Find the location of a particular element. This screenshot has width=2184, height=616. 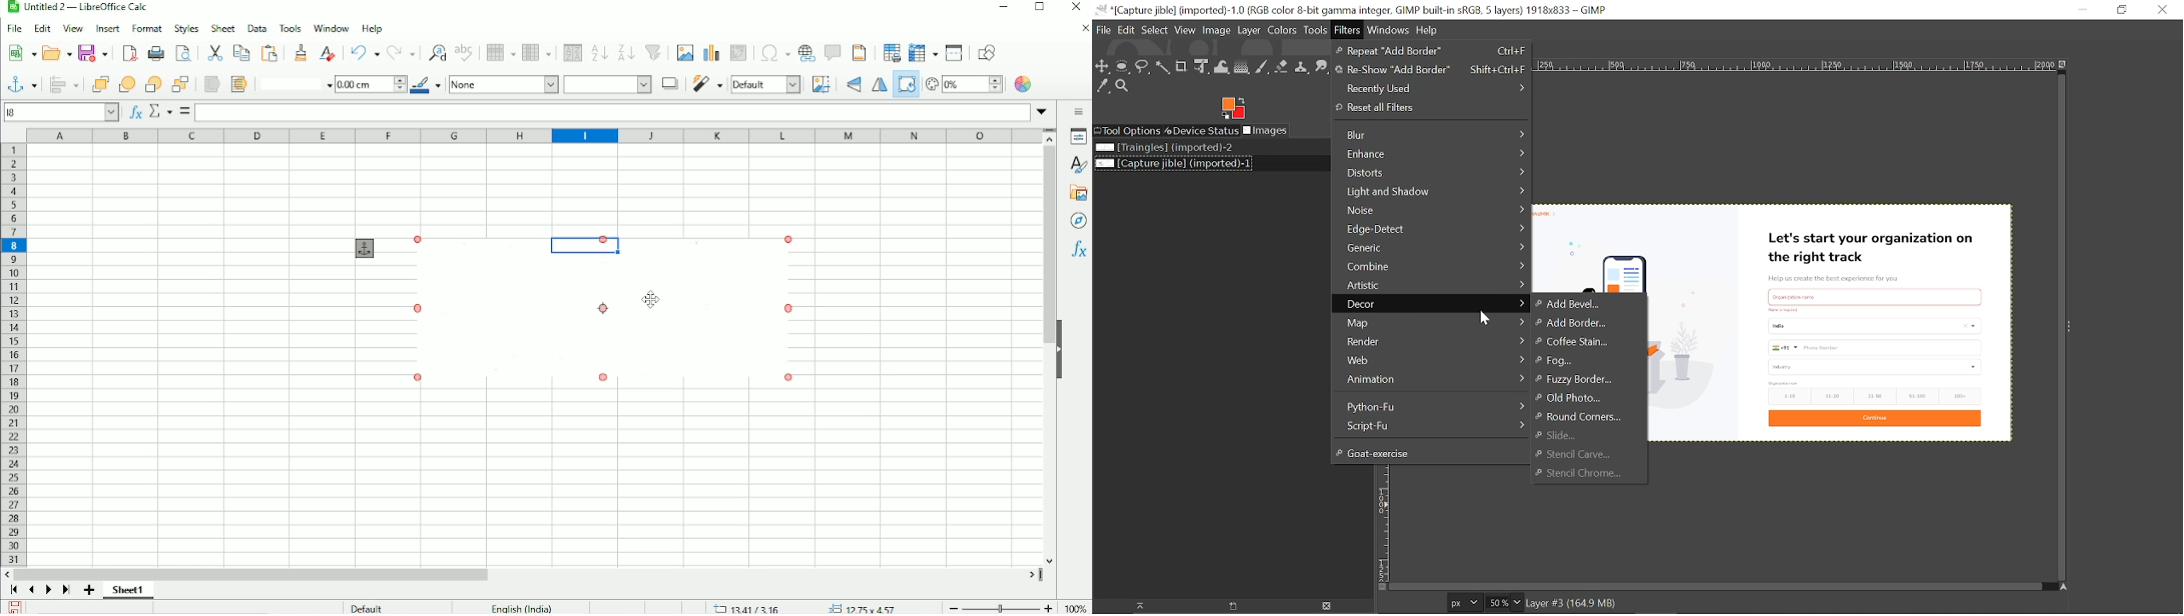

Spell check is located at coordinates (466, 52).